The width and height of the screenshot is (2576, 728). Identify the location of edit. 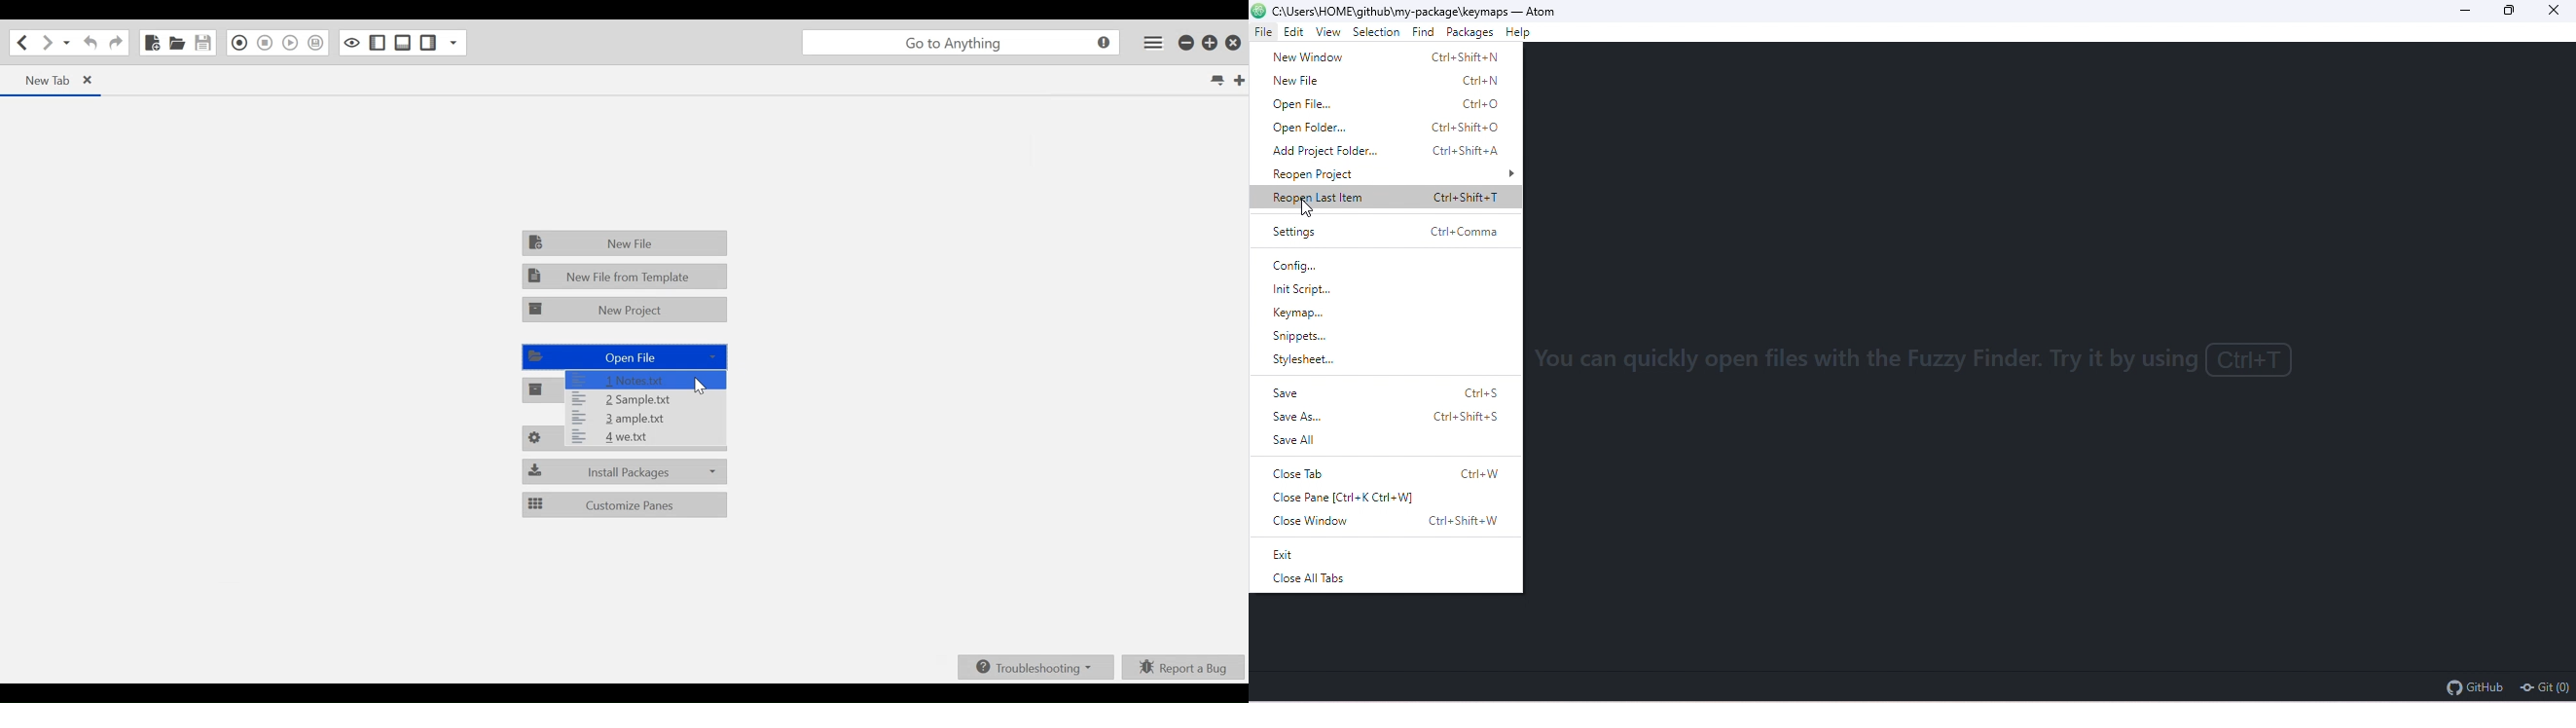
(1294, 32).